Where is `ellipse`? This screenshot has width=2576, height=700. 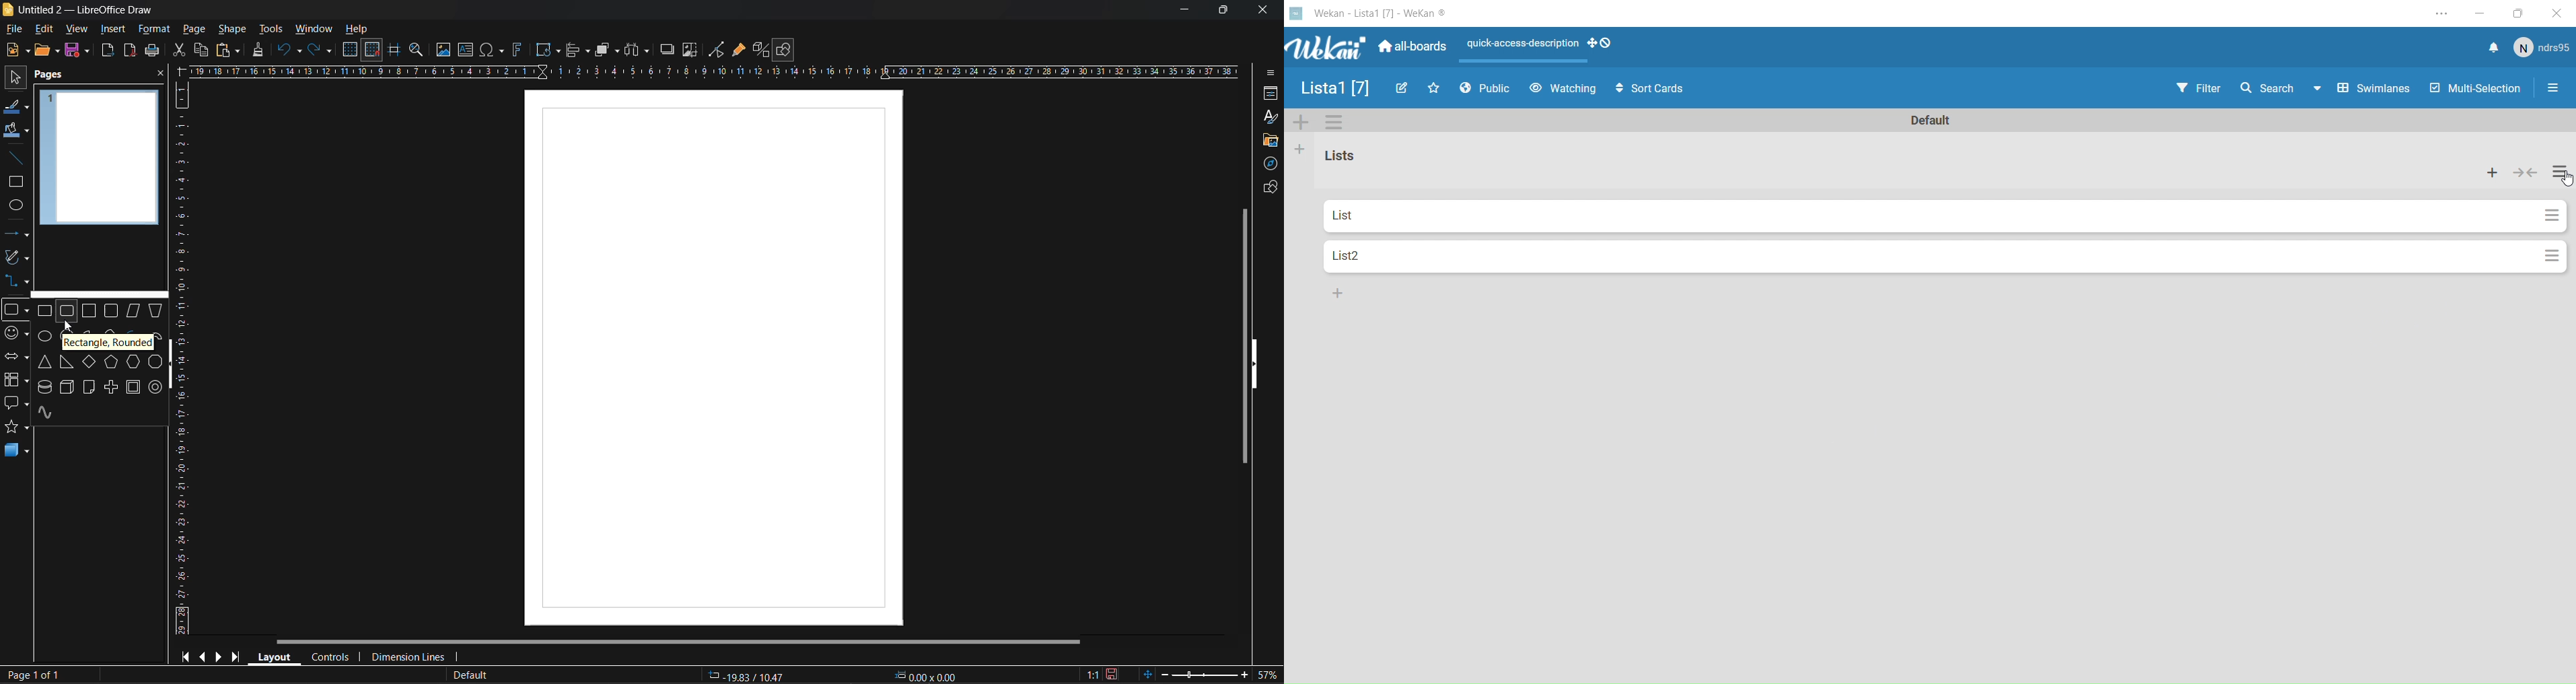 ellipse is located at coordinates (43, 337).